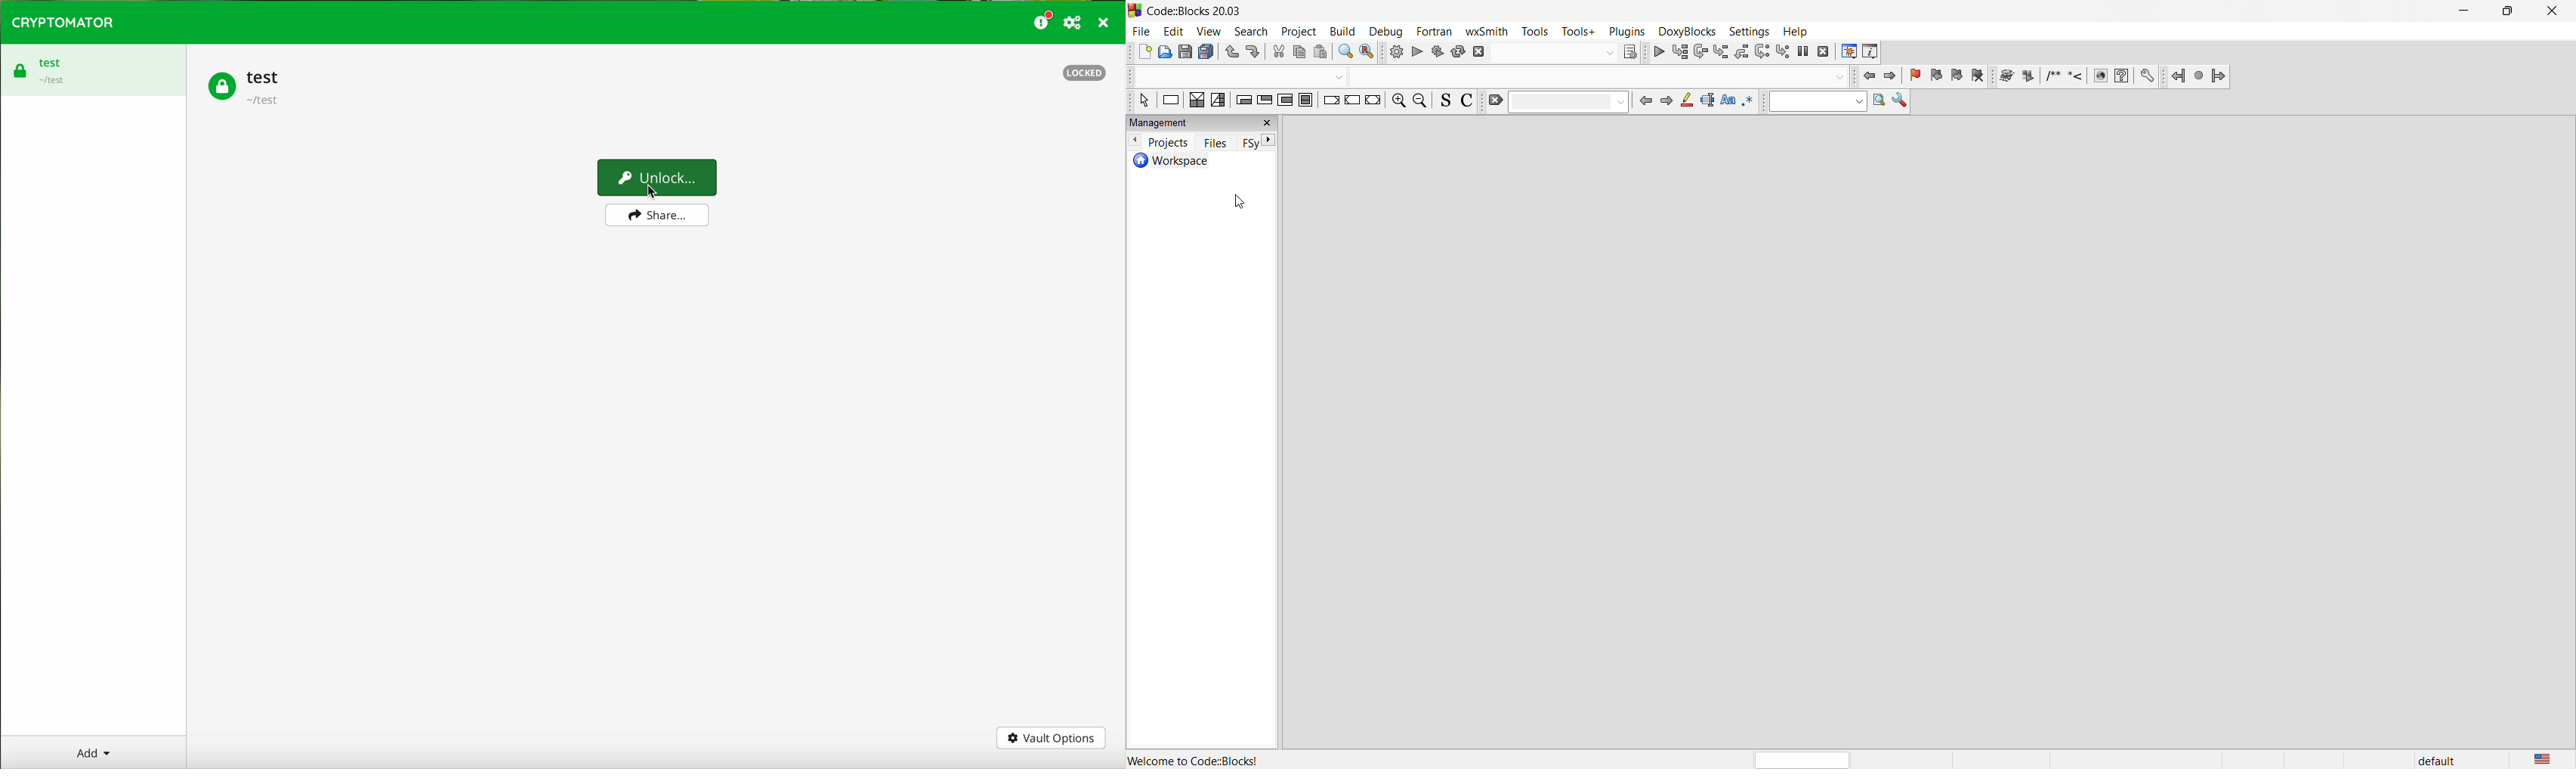  Describe the element at coordinates (1439, 53) in the screenshot. I see `build and run` at that location.